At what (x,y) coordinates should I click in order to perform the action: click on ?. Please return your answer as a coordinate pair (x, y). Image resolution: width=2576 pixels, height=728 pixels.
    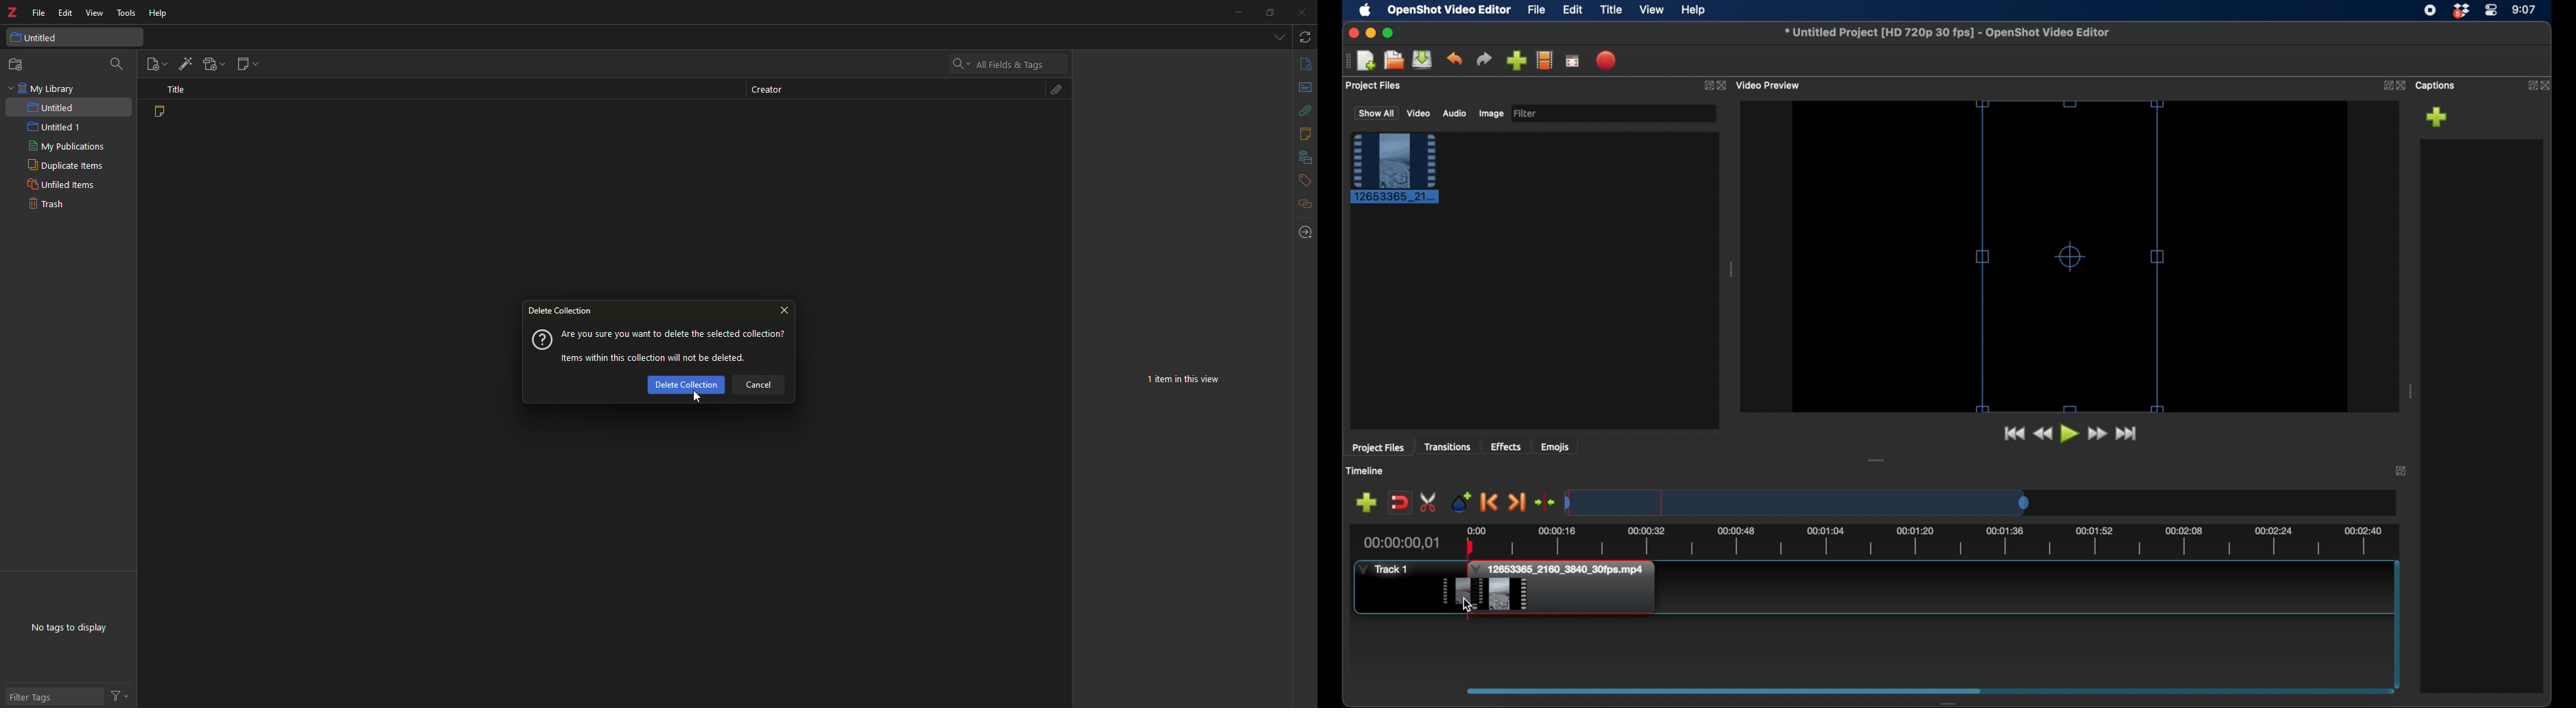
    Looking at the image, I should click on (543, 340).